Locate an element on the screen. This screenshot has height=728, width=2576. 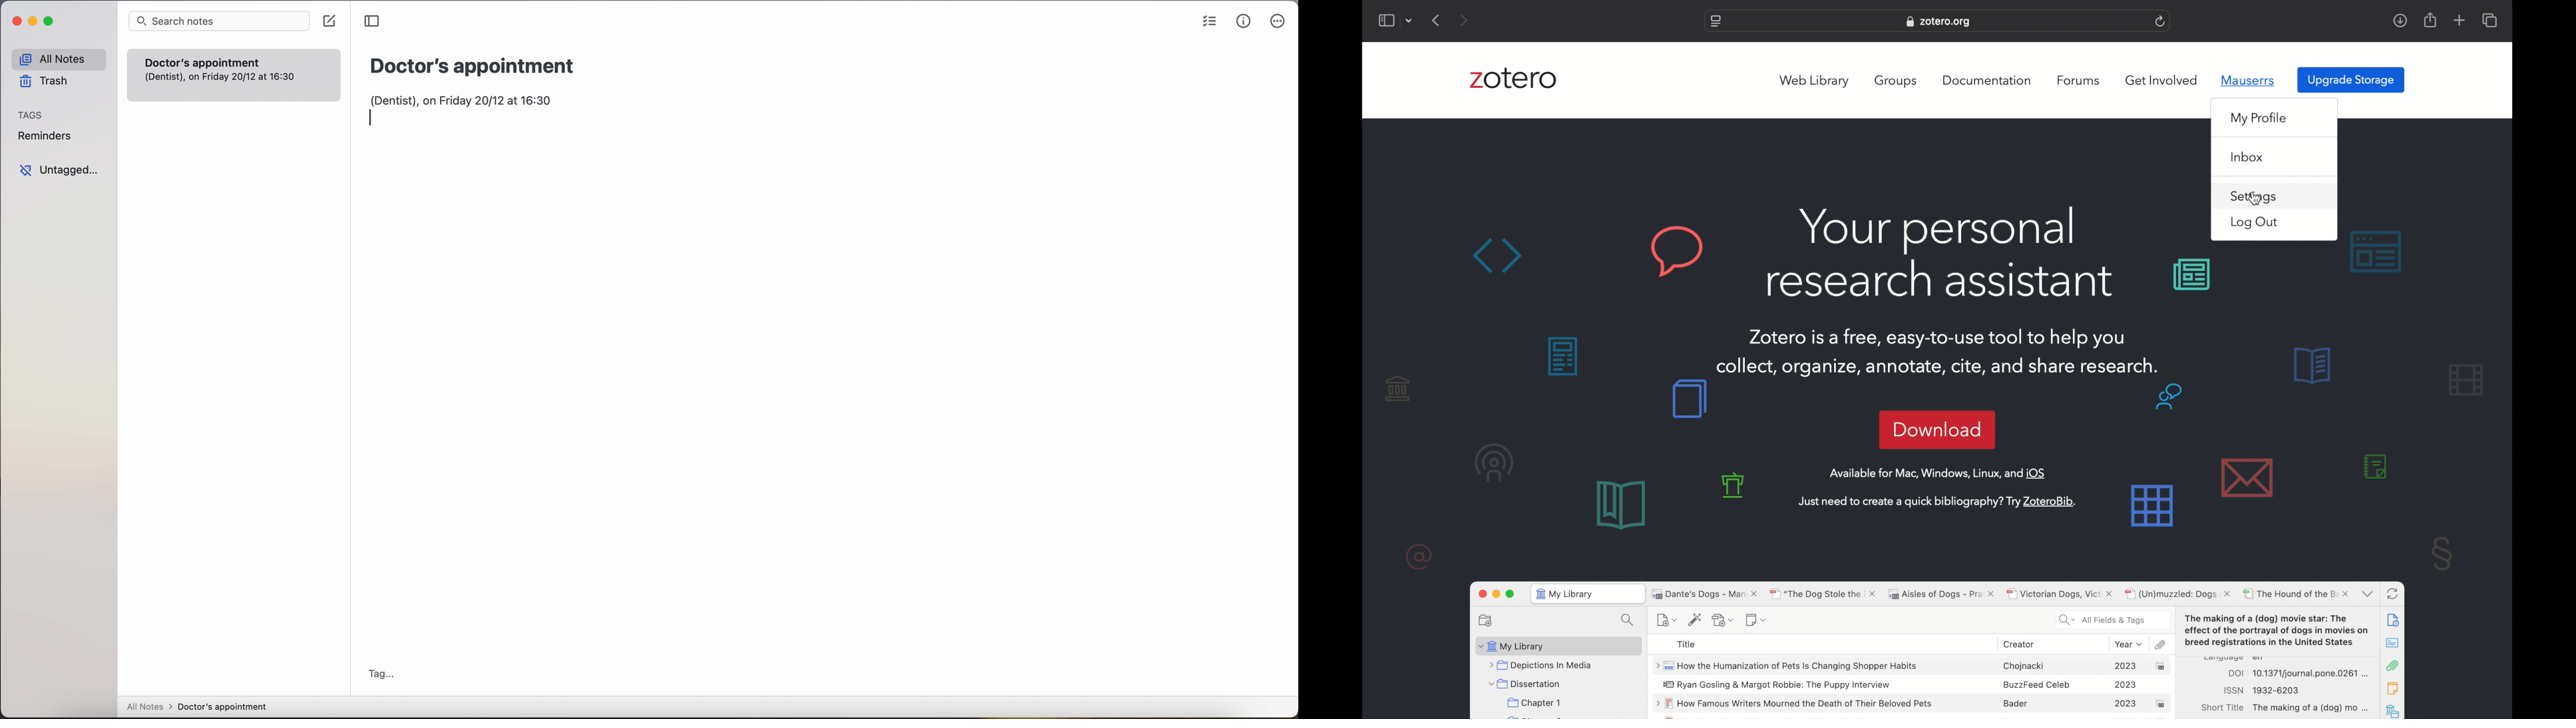
toggle sidebar is located at coordinates (371, 21).